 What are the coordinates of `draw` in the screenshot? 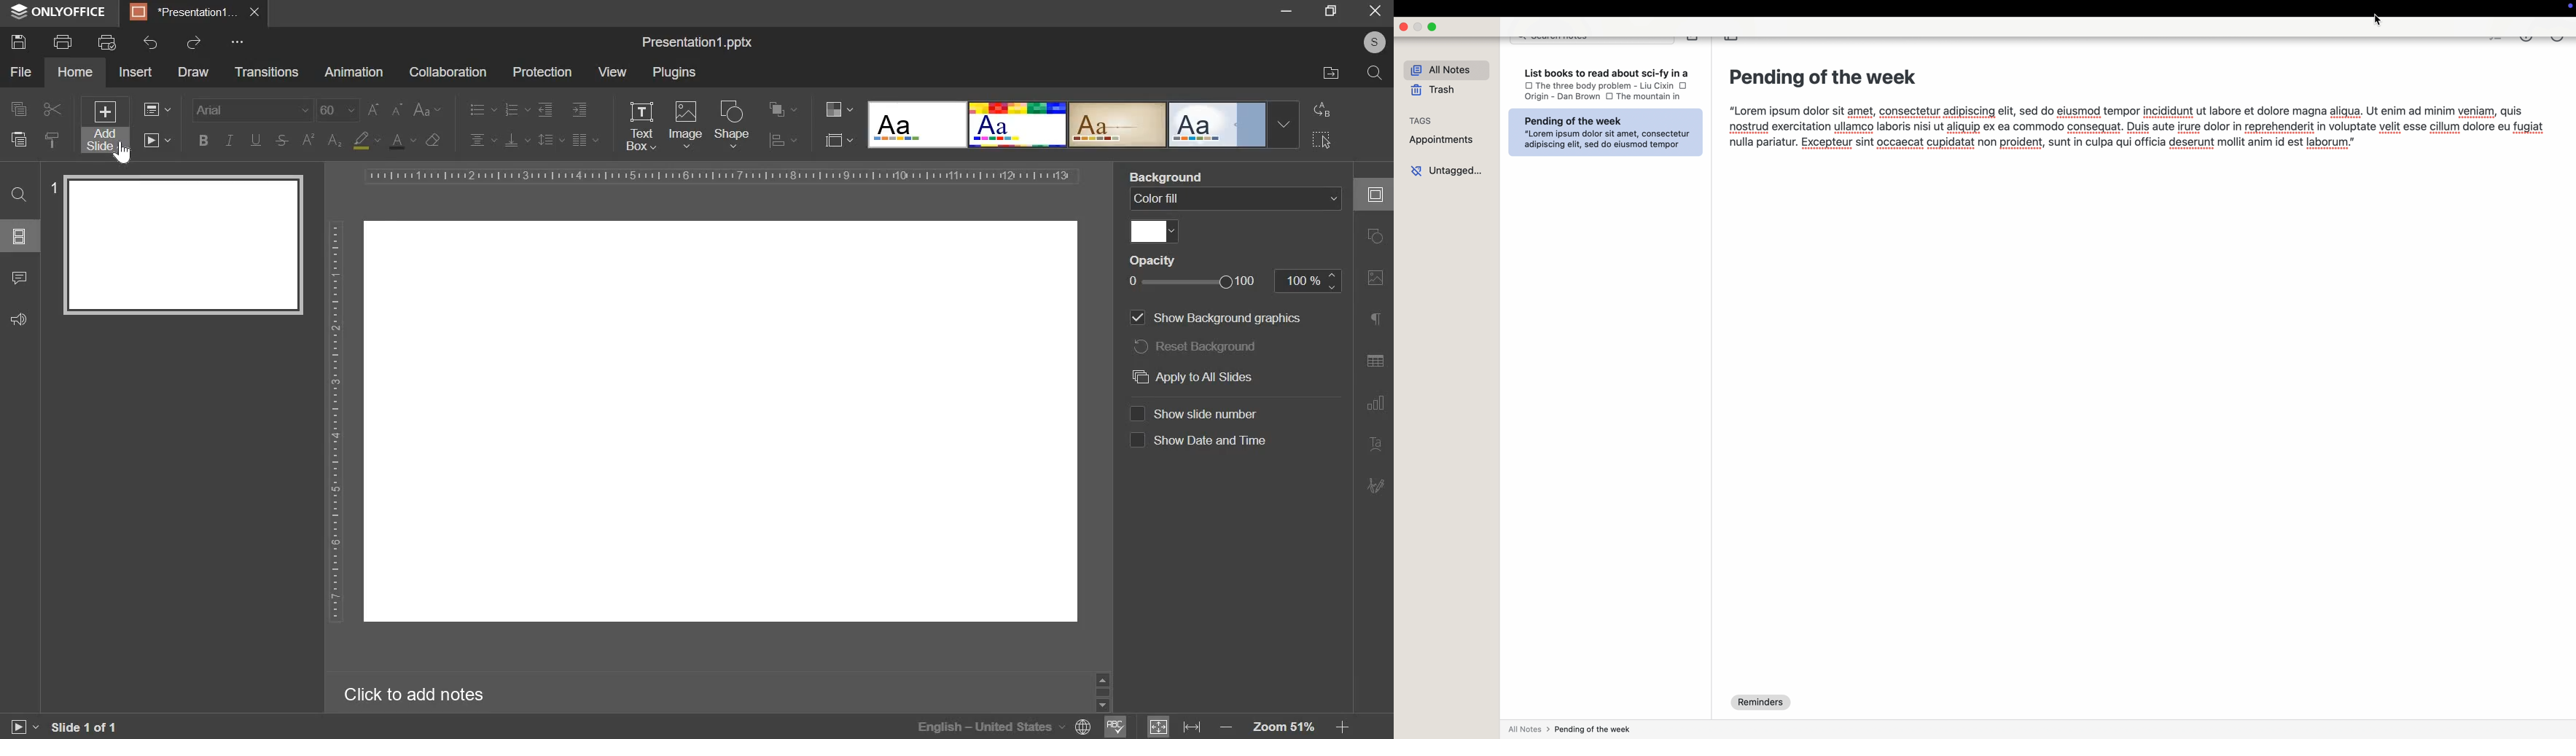 It's located at (192, 72).